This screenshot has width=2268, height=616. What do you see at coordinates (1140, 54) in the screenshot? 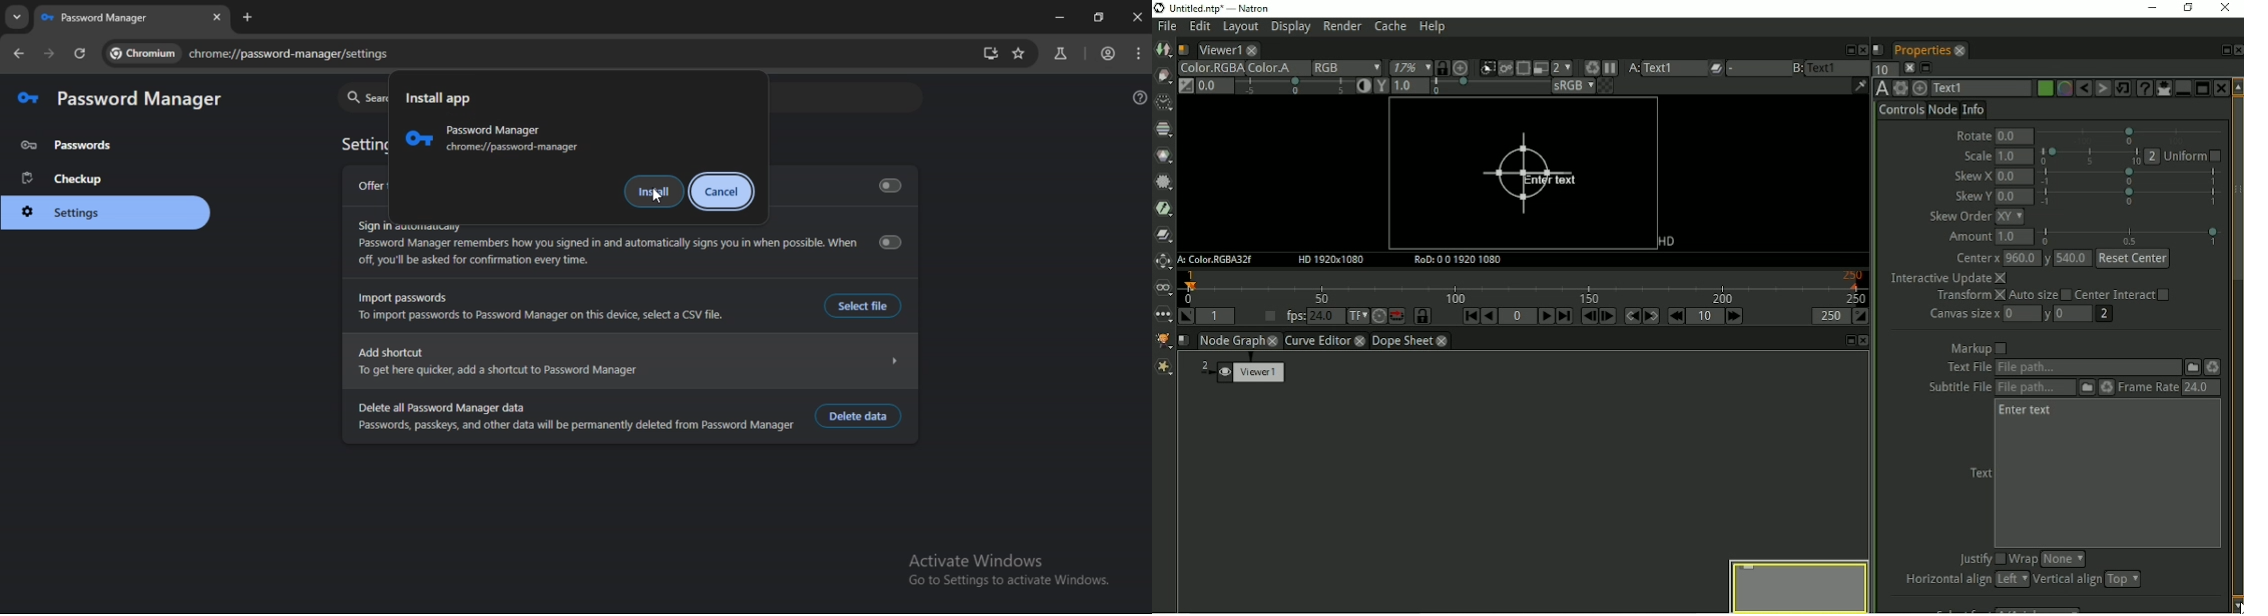
I see `menu` at bounding box center [1140, 54].